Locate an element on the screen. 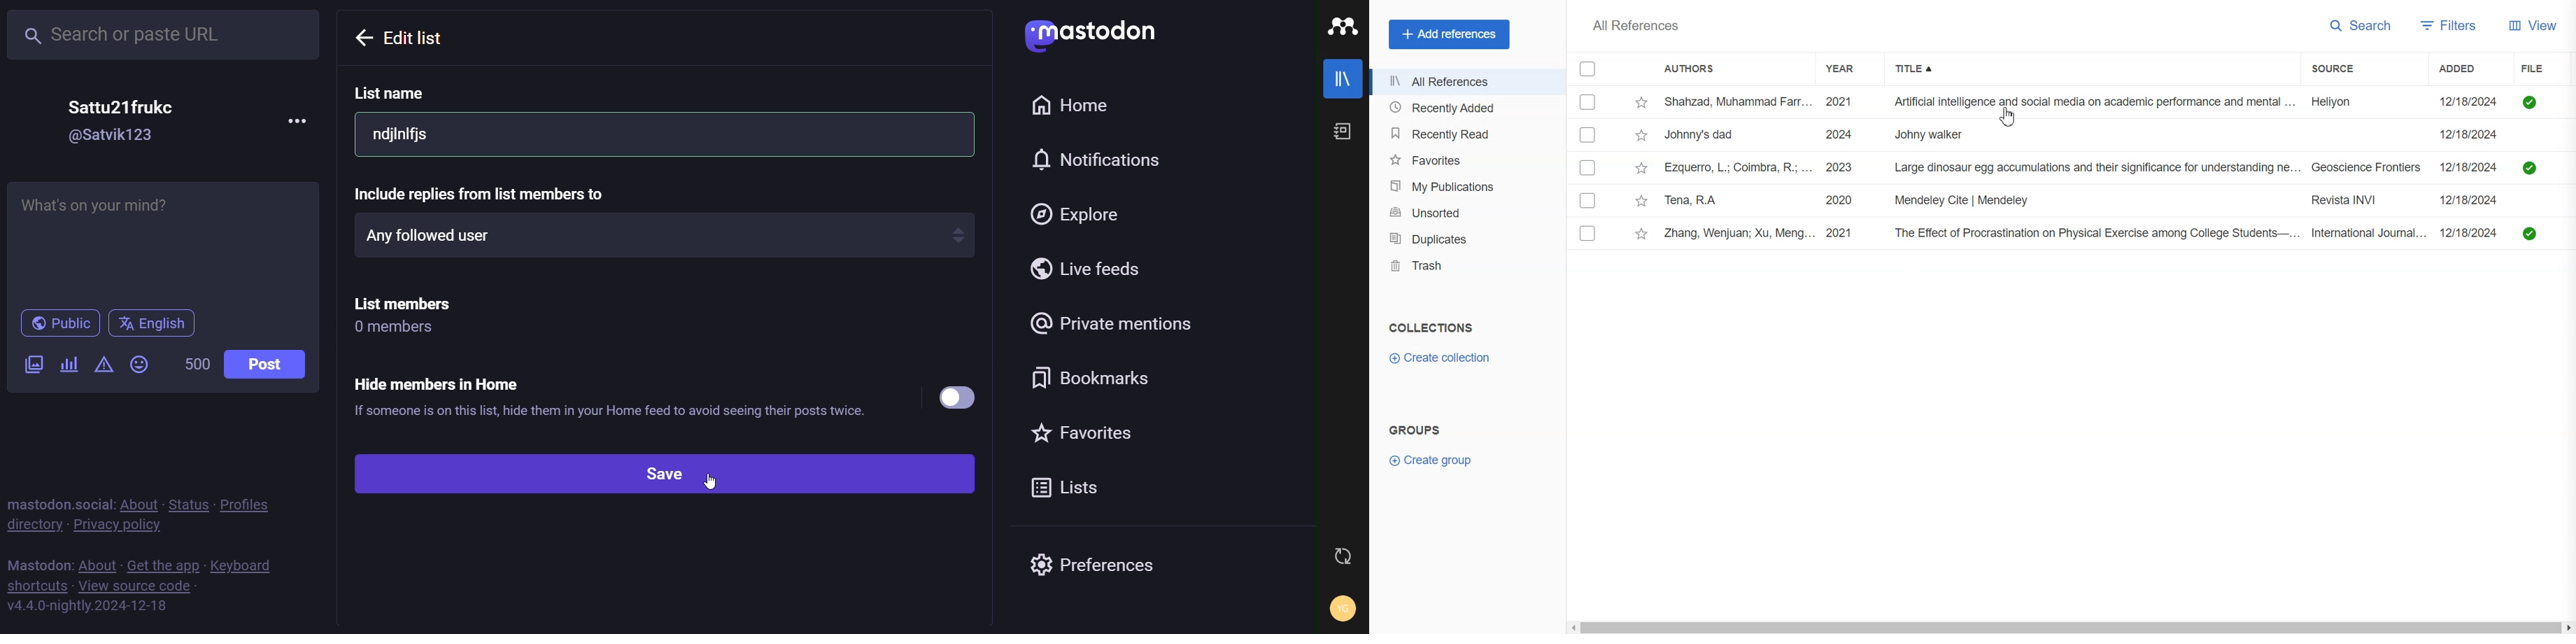  any followed user is located at coordinates (666, 233).